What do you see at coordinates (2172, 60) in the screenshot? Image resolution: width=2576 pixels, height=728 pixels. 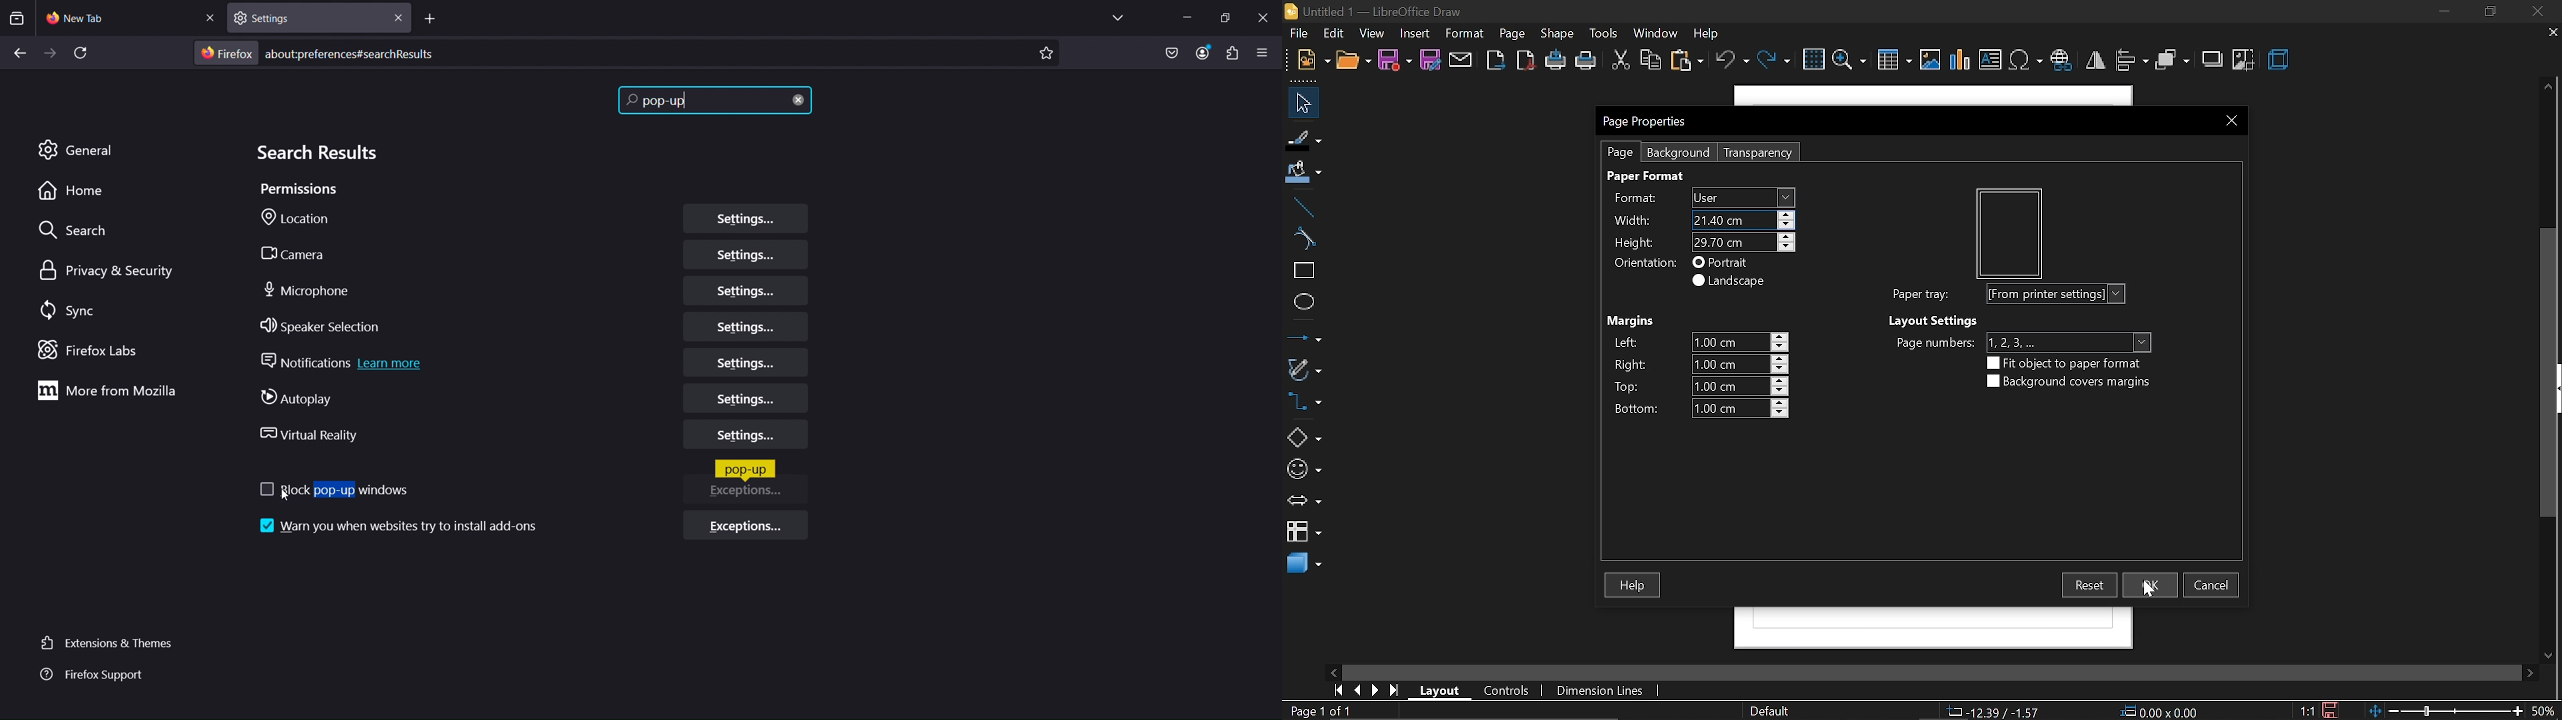 I see `arrange` at bounding box center [2172, 60].